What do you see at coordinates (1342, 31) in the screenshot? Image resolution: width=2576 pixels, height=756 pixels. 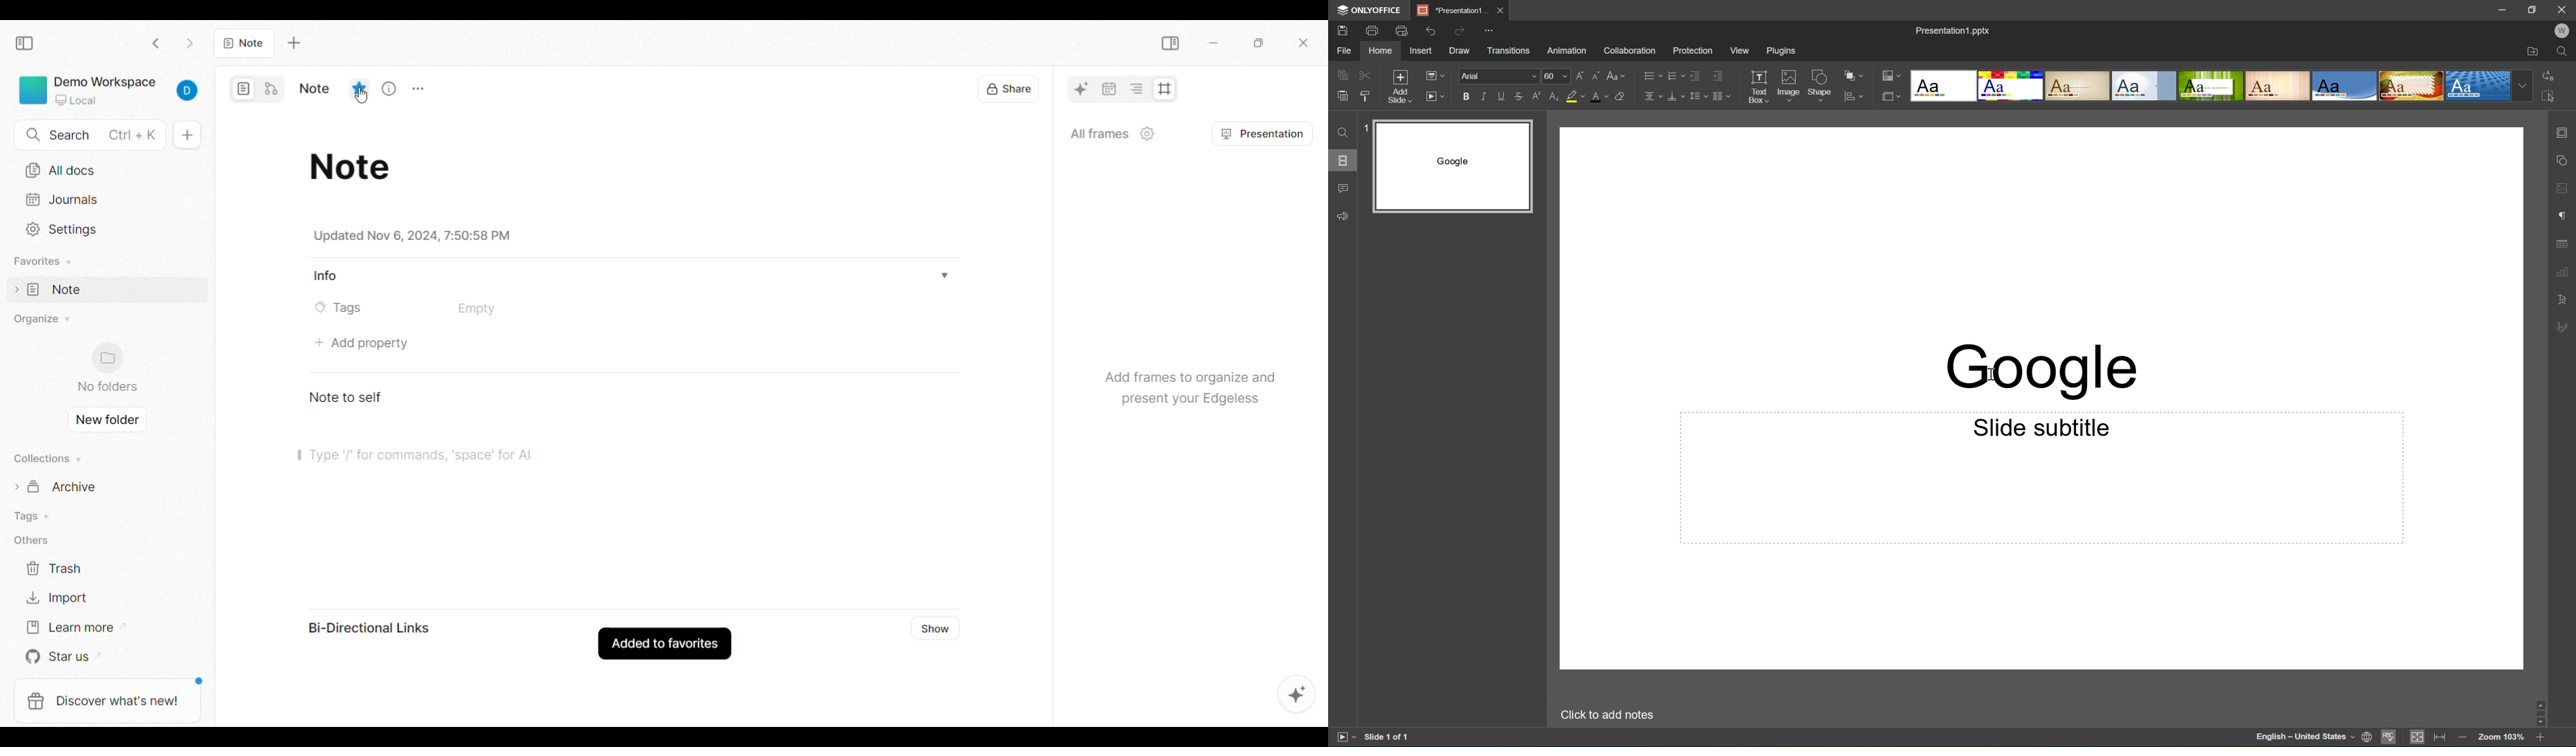 I see `Save` at bounding box center [1342, 31].